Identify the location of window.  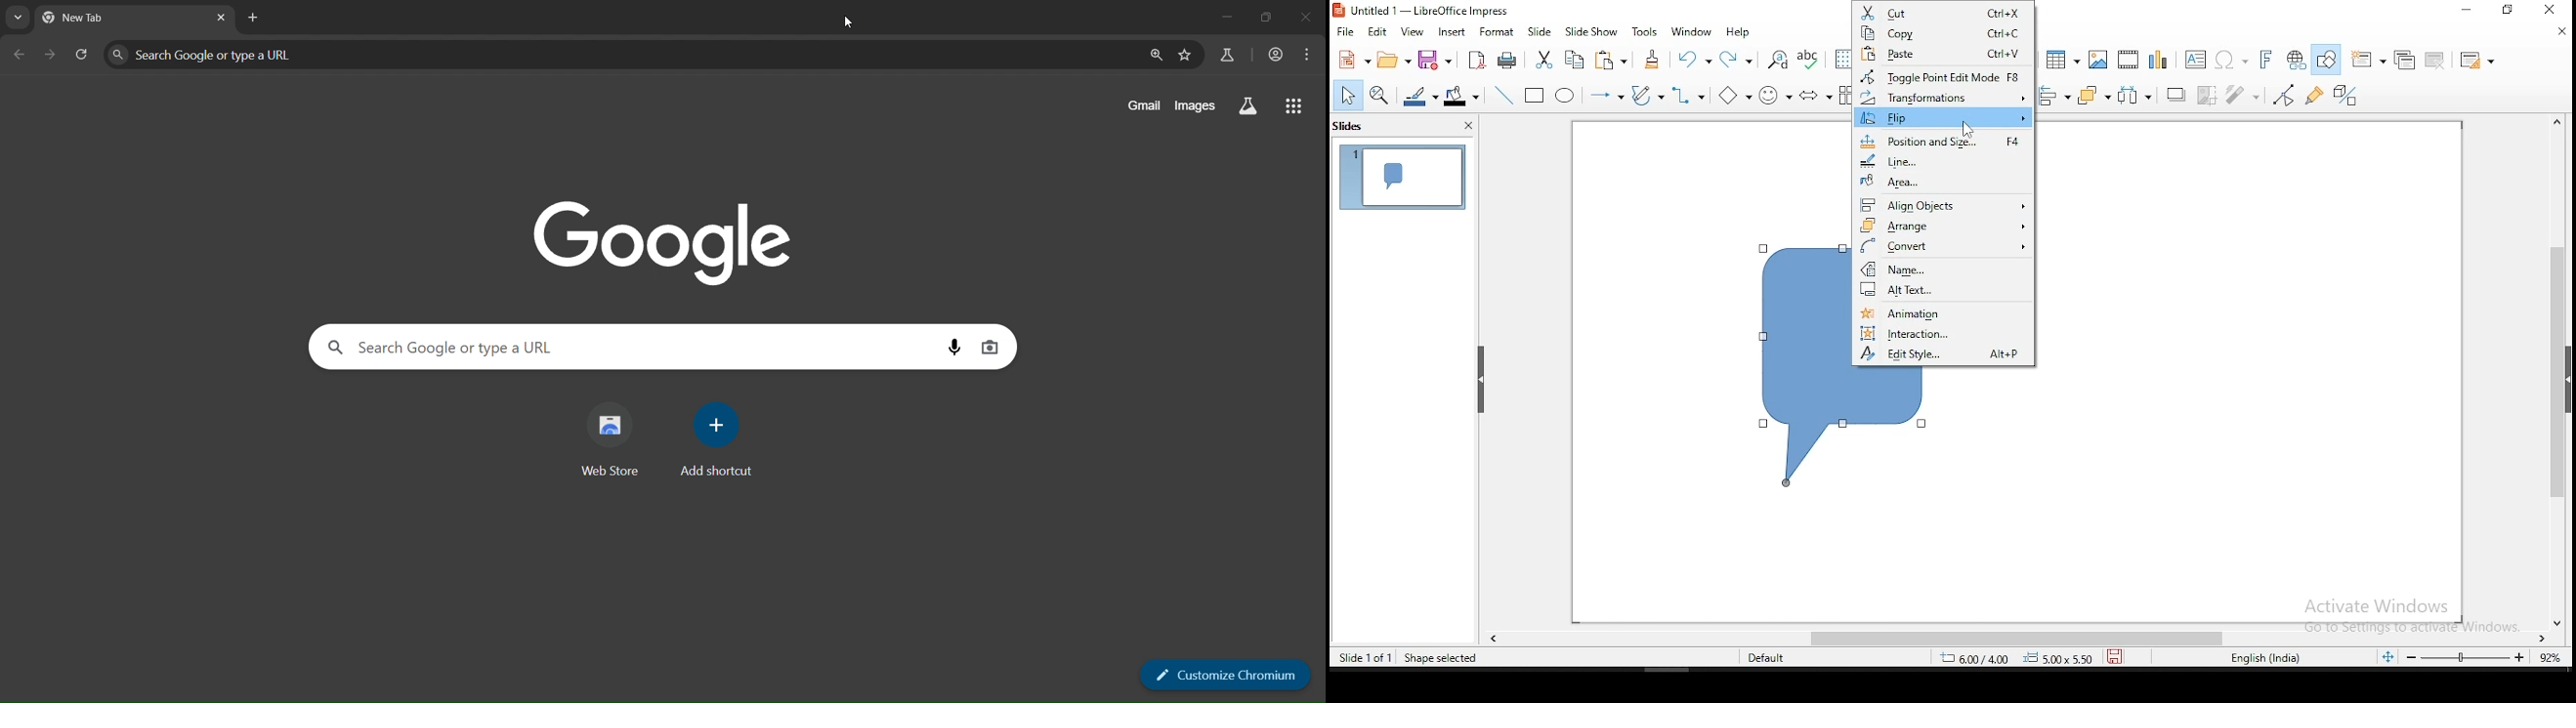
(1691, 33).